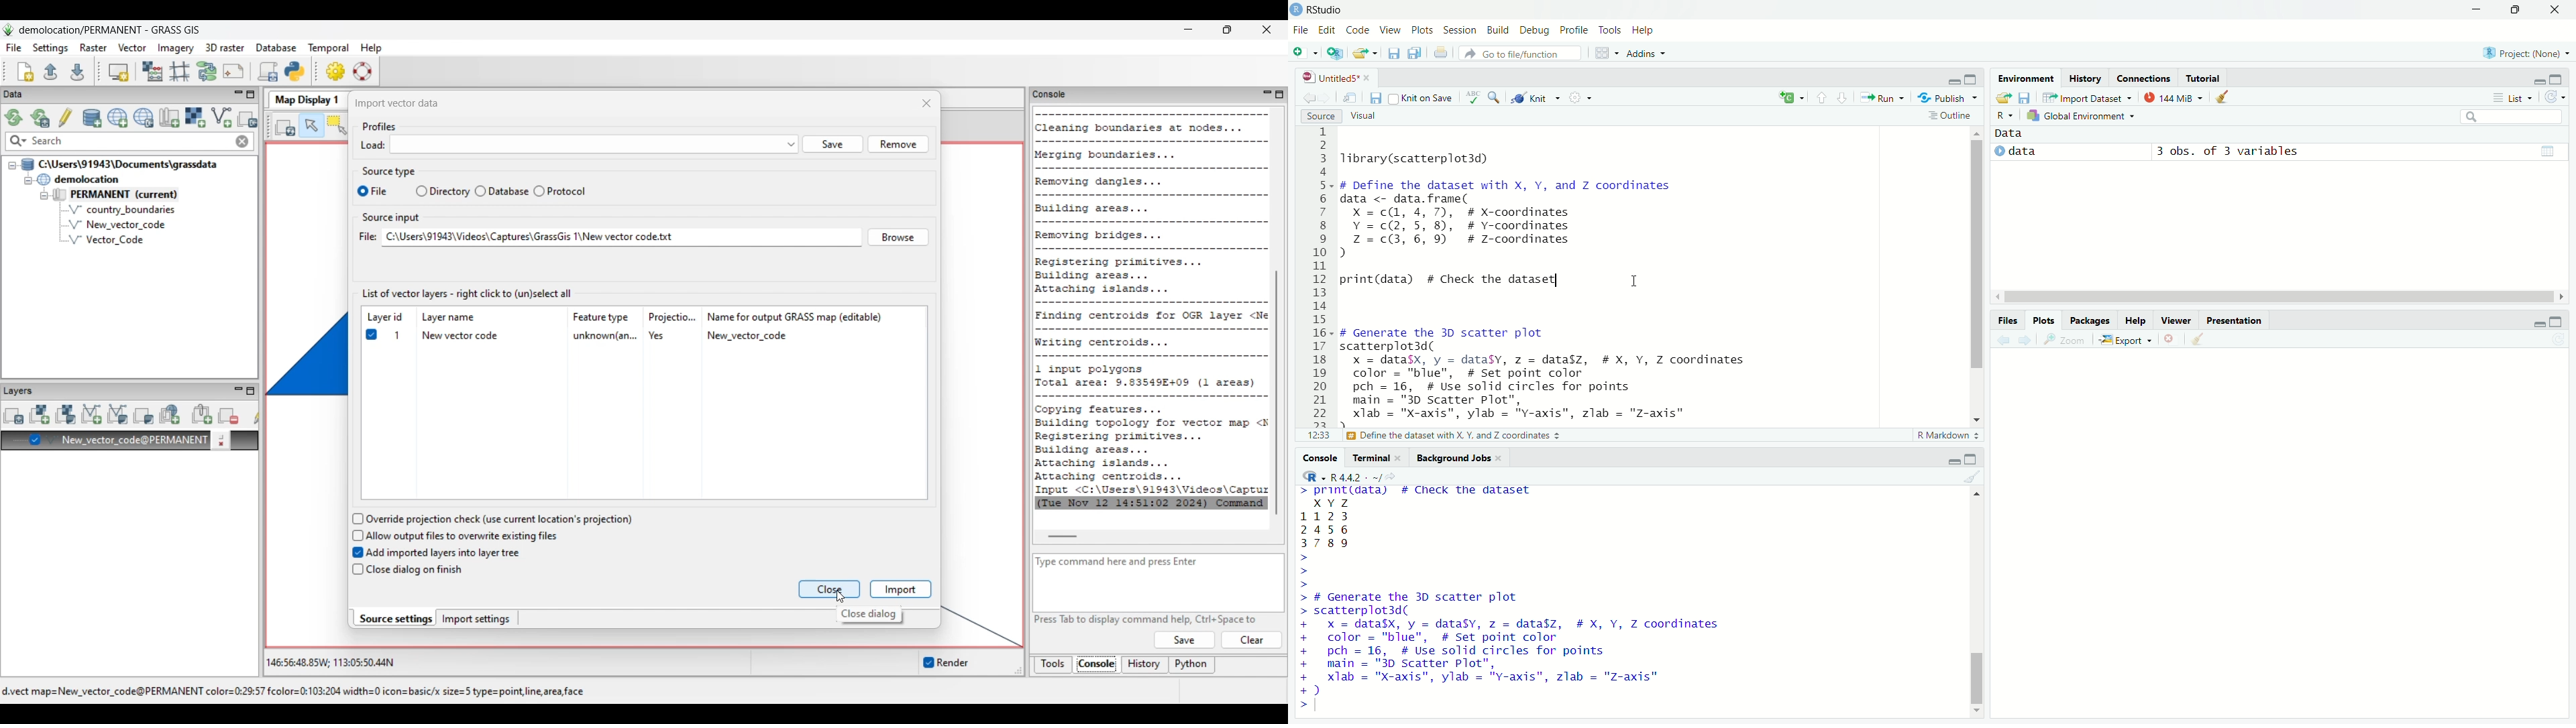 This screenshot has width=2576, height=728. Describe the element at coordinates (2300, 536) in the screenshot. I see `empty plot area` at that location.